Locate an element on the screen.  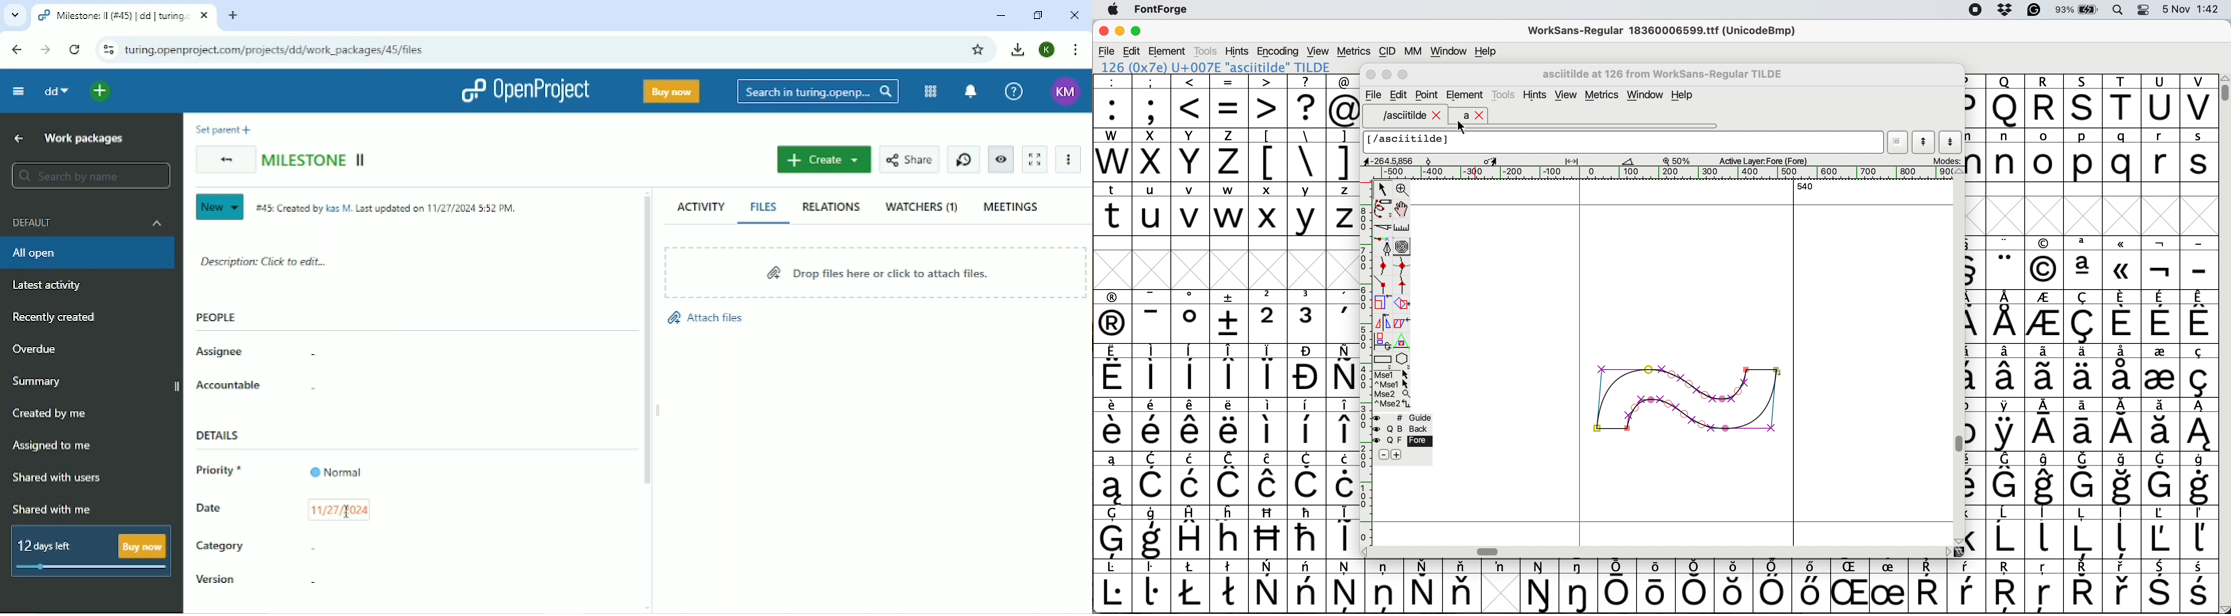
n is located at coordinates (2005, 154).